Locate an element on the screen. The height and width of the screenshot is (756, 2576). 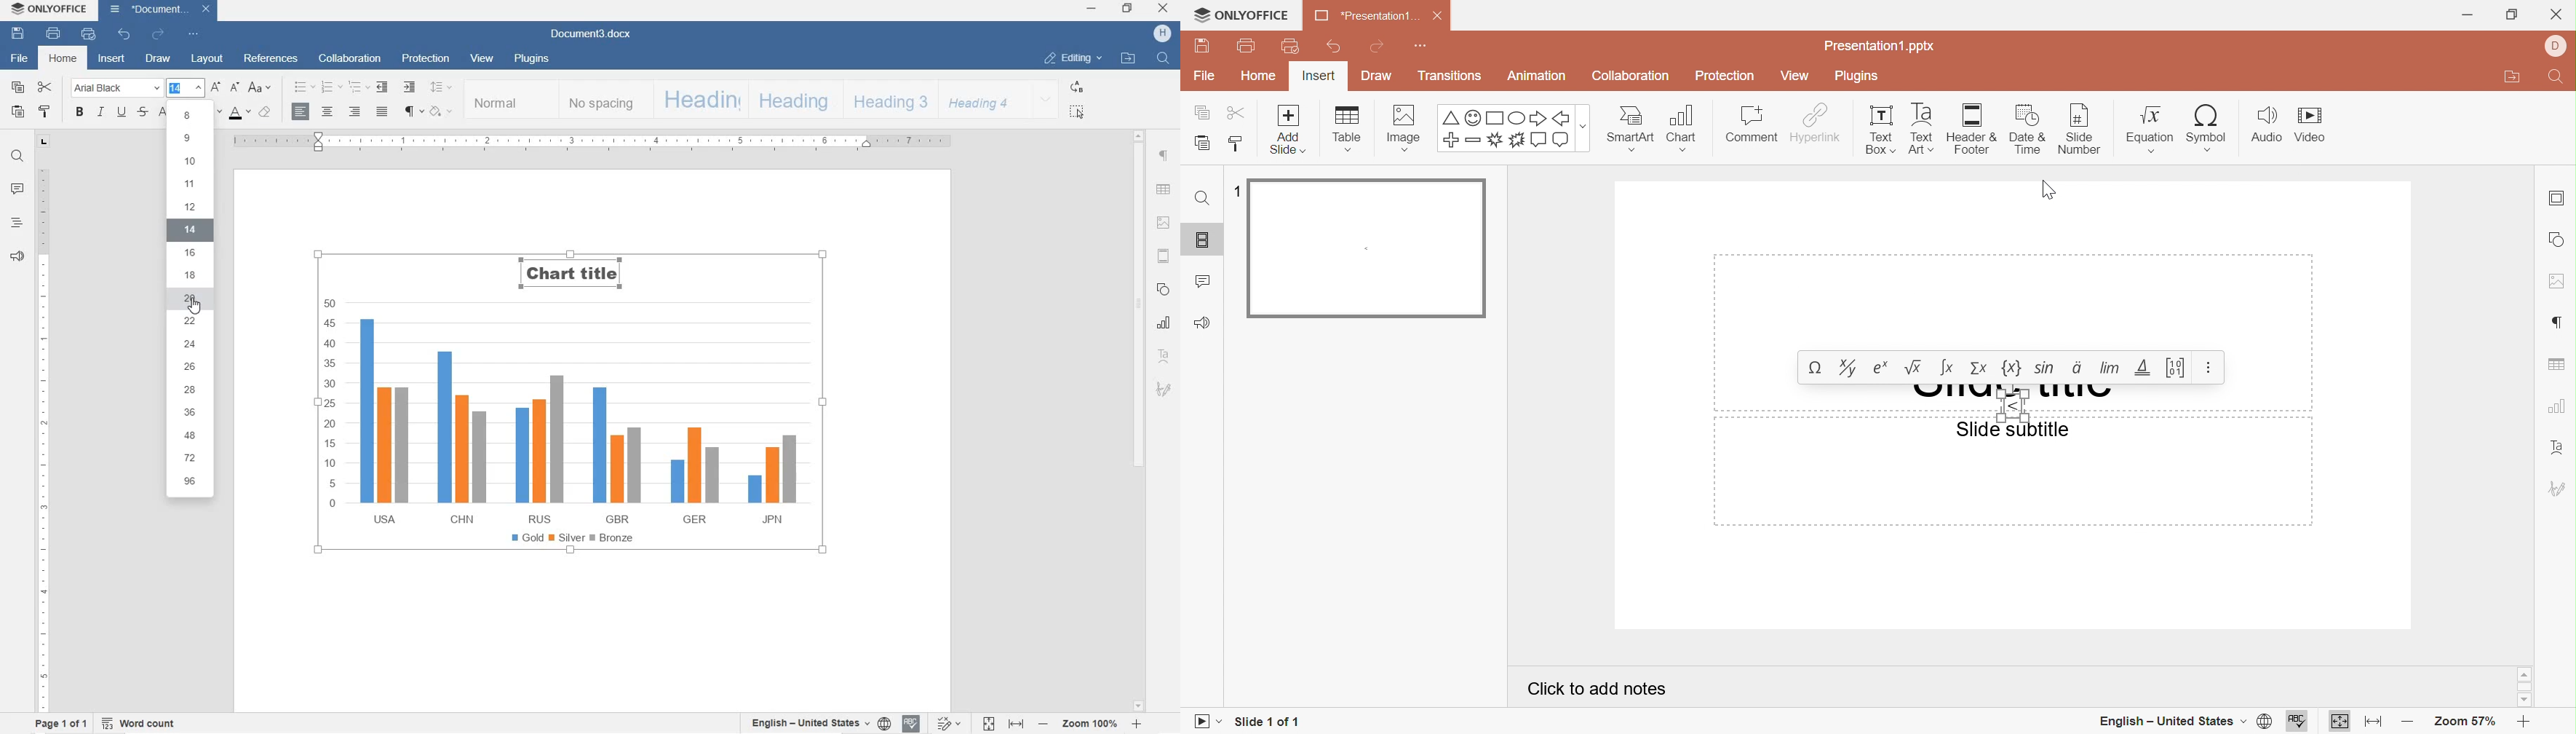
Close is located at coordinates (2556, 14).